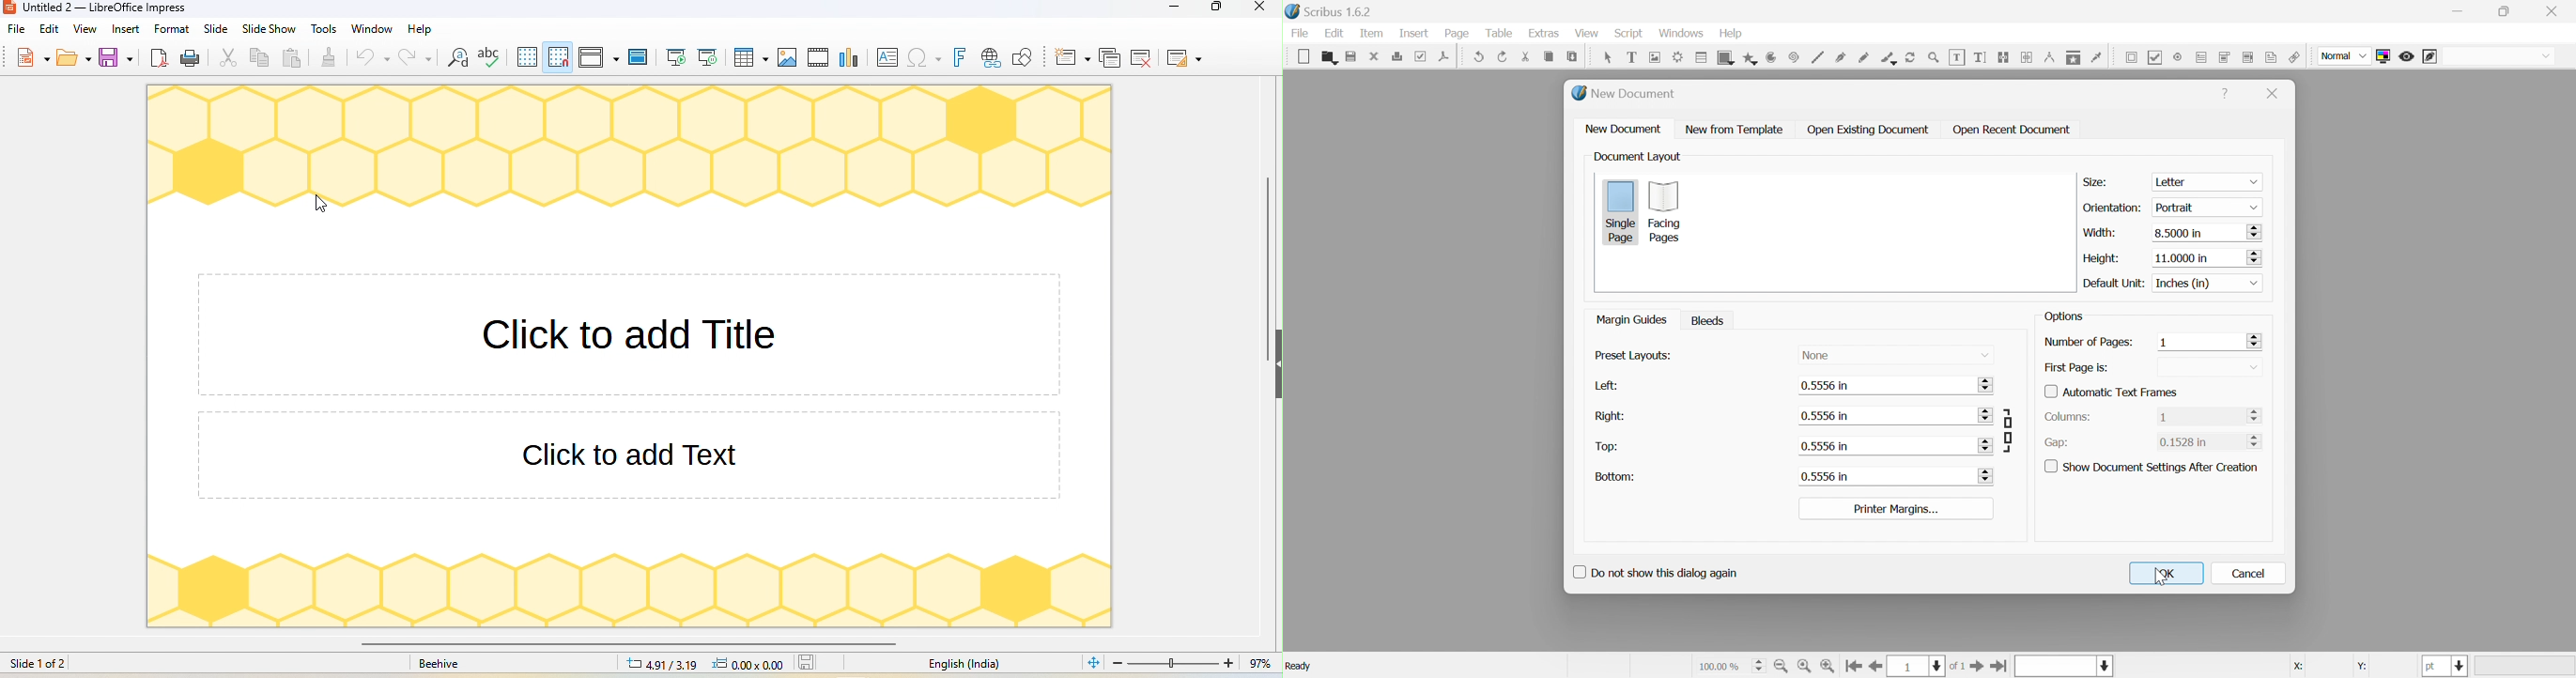 The image size is (2576, 700). What do you see at coordinates (754, 663) in the screenshot?
I see `0.00x0.00 (object position)` at bounding box center [754, 663].